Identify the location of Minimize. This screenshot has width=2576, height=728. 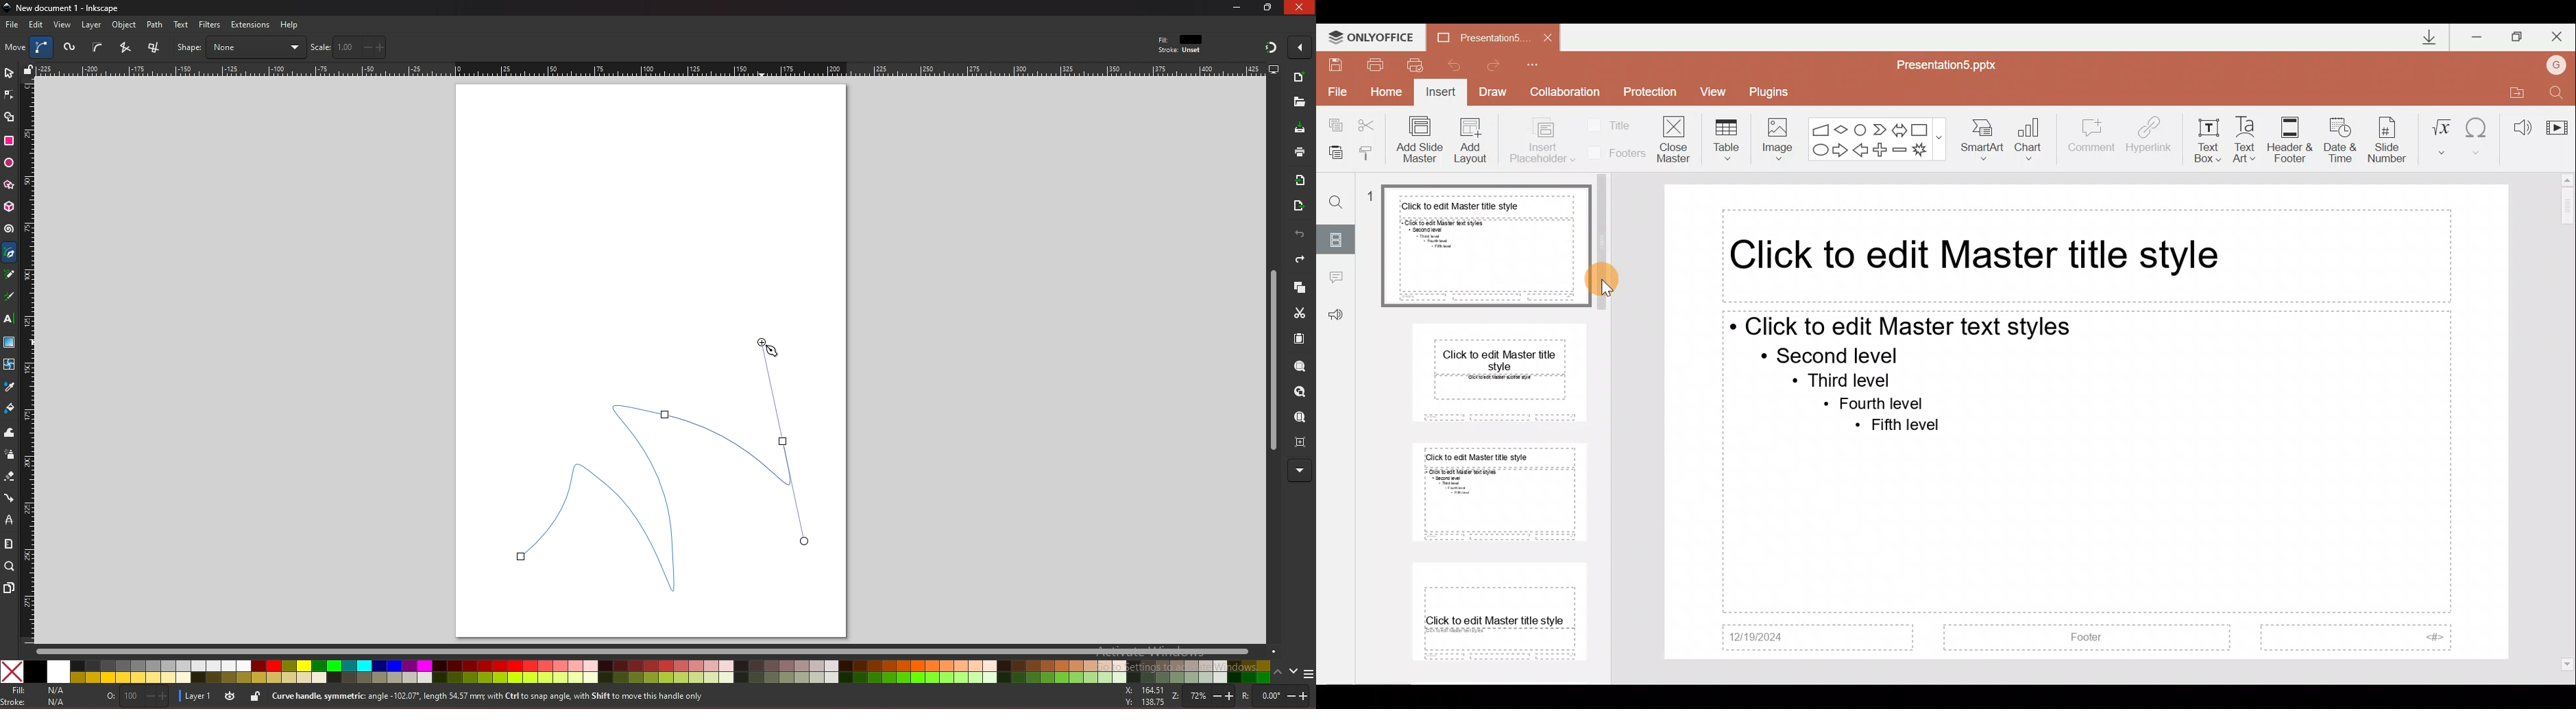
(2478, 34).